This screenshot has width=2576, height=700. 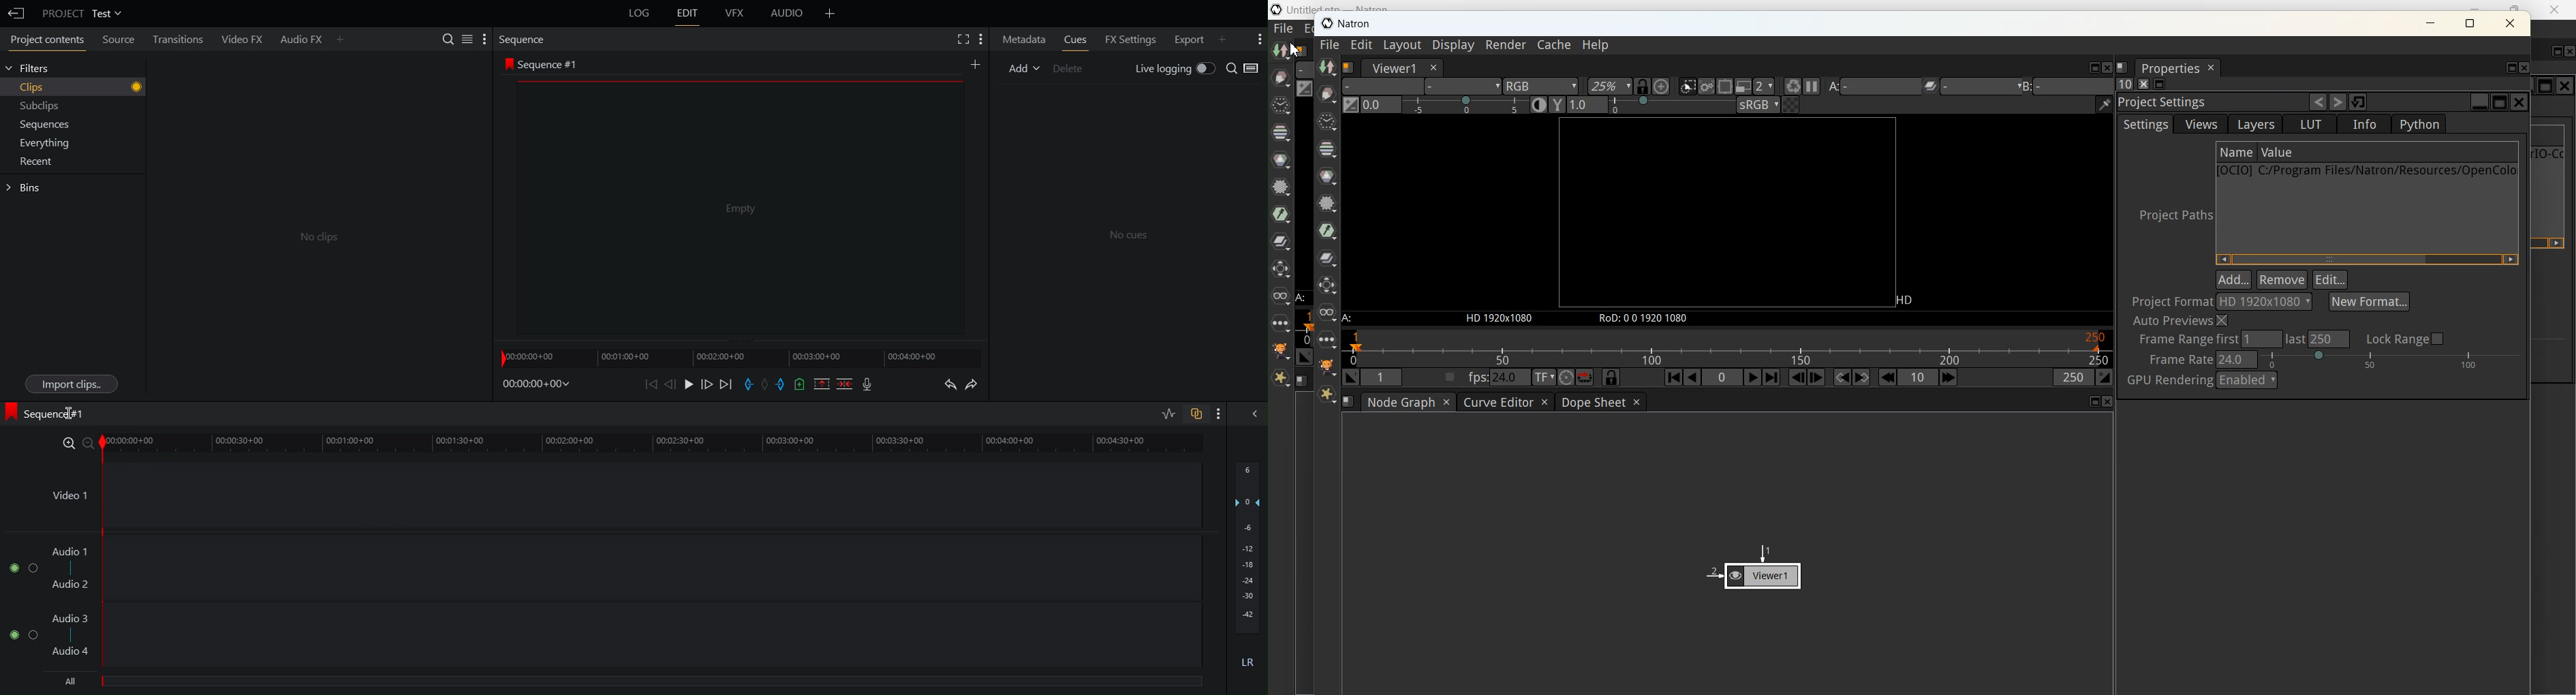 I want to click on Toggle View, so click(x=1257, y=68).